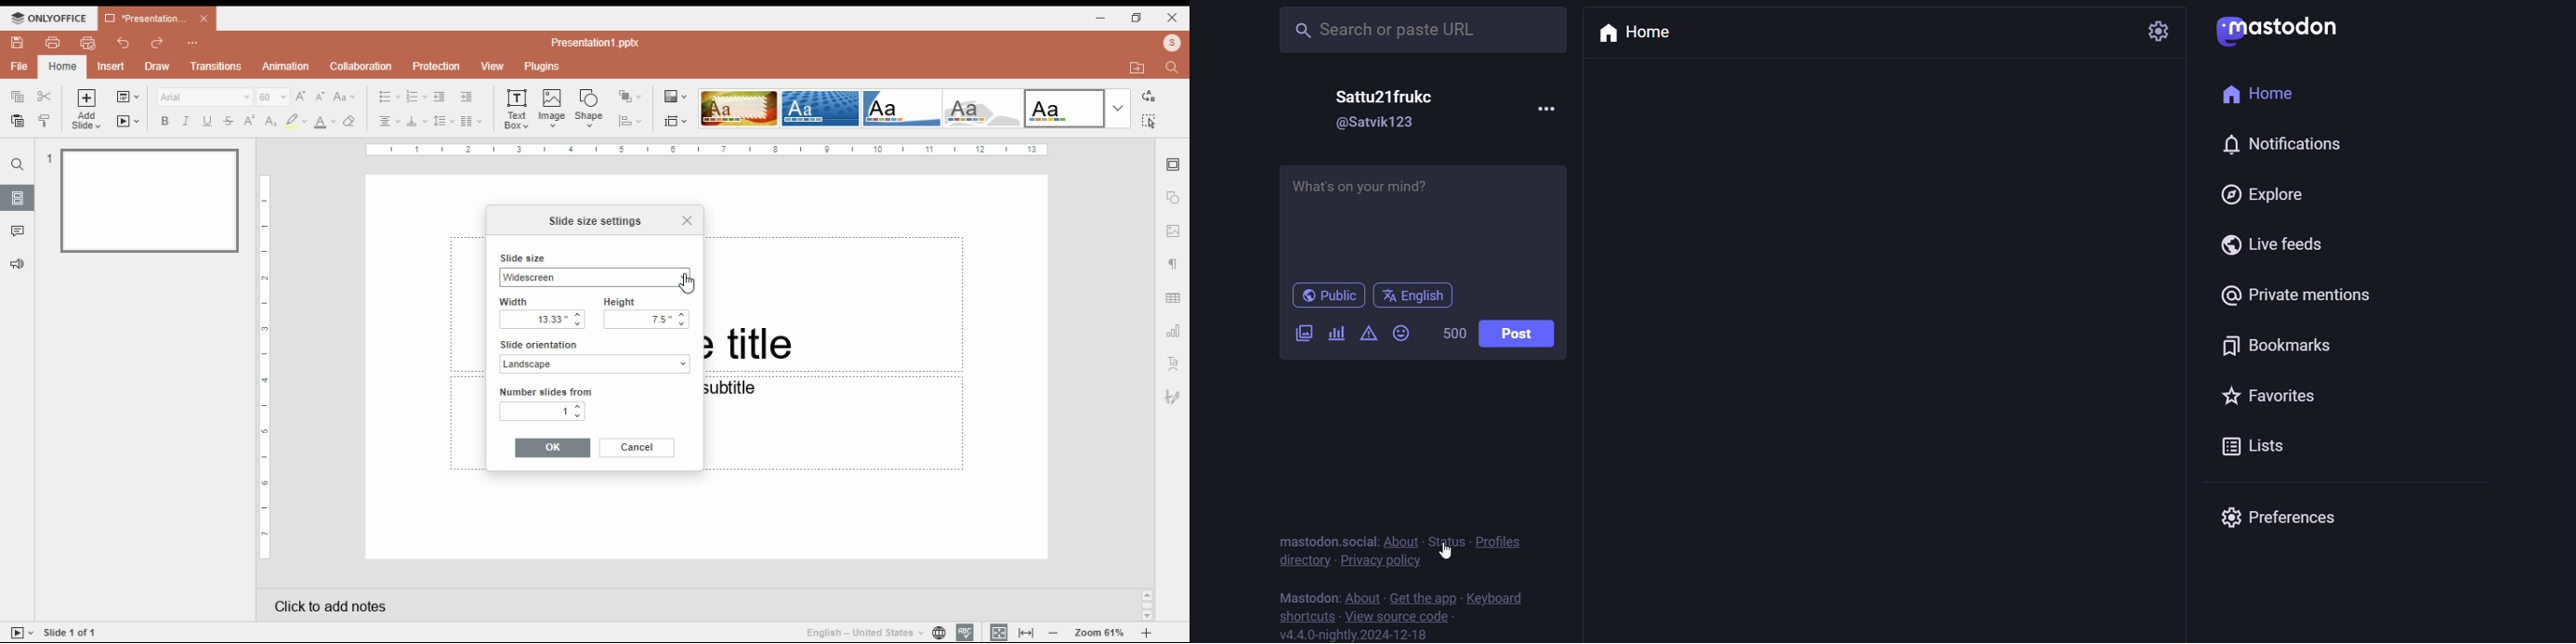 The width and height of the screenshot is (2576, 644). What do you see at coordinates (22, 633) in the screenshot?
I see `start slide show` at bounding box center [22, 633].